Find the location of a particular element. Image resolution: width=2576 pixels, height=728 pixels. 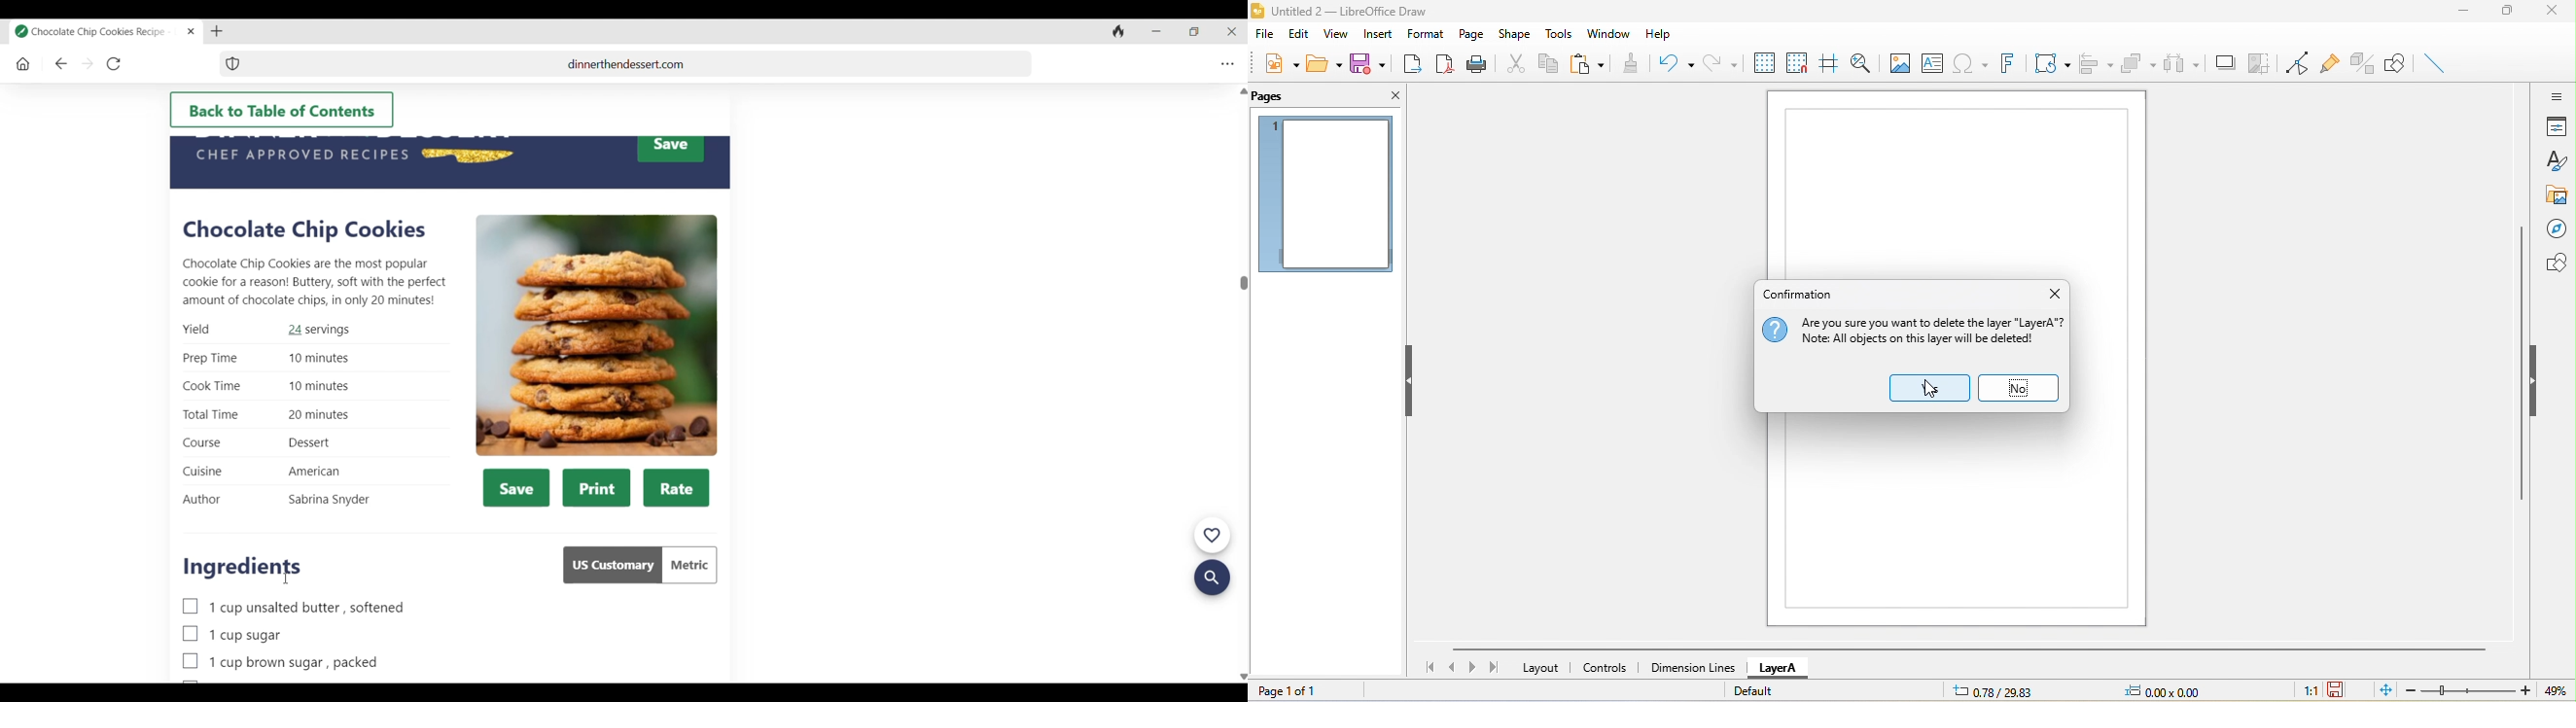

redo is located at coordinates (1725, 62).